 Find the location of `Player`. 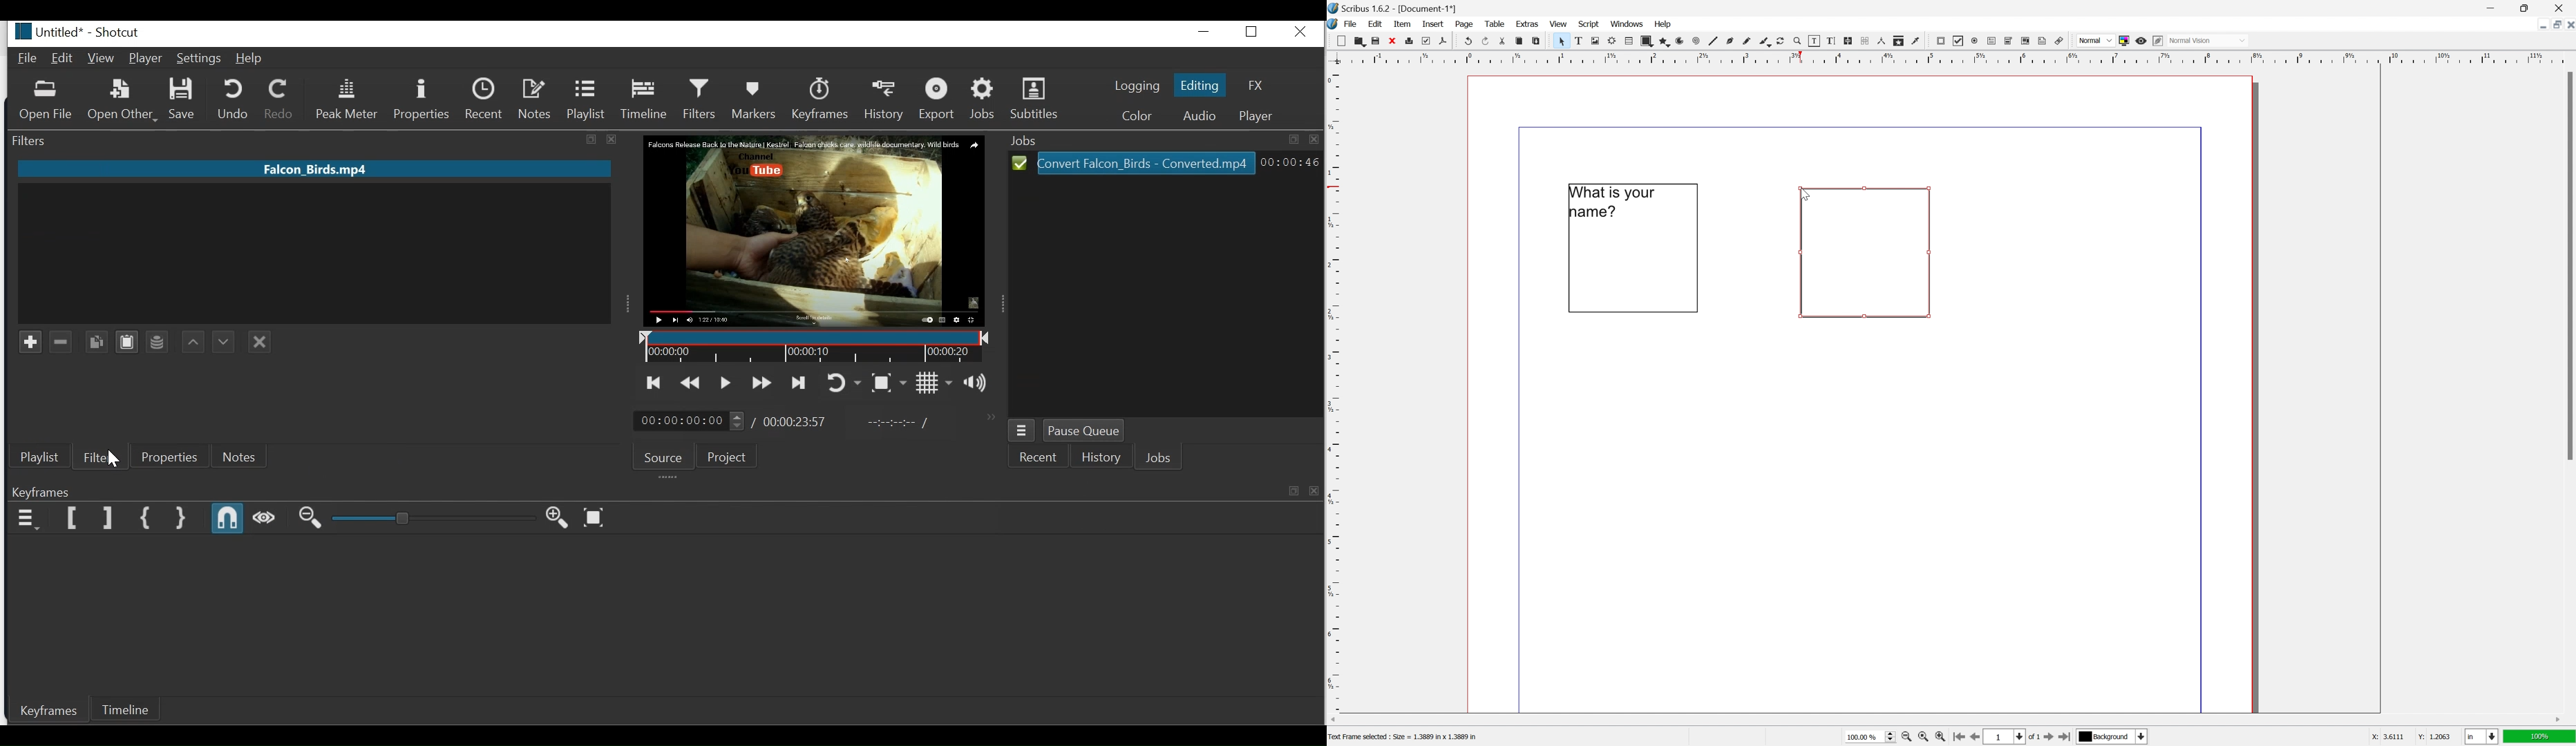

Player is located at coordinates (1259, 115).